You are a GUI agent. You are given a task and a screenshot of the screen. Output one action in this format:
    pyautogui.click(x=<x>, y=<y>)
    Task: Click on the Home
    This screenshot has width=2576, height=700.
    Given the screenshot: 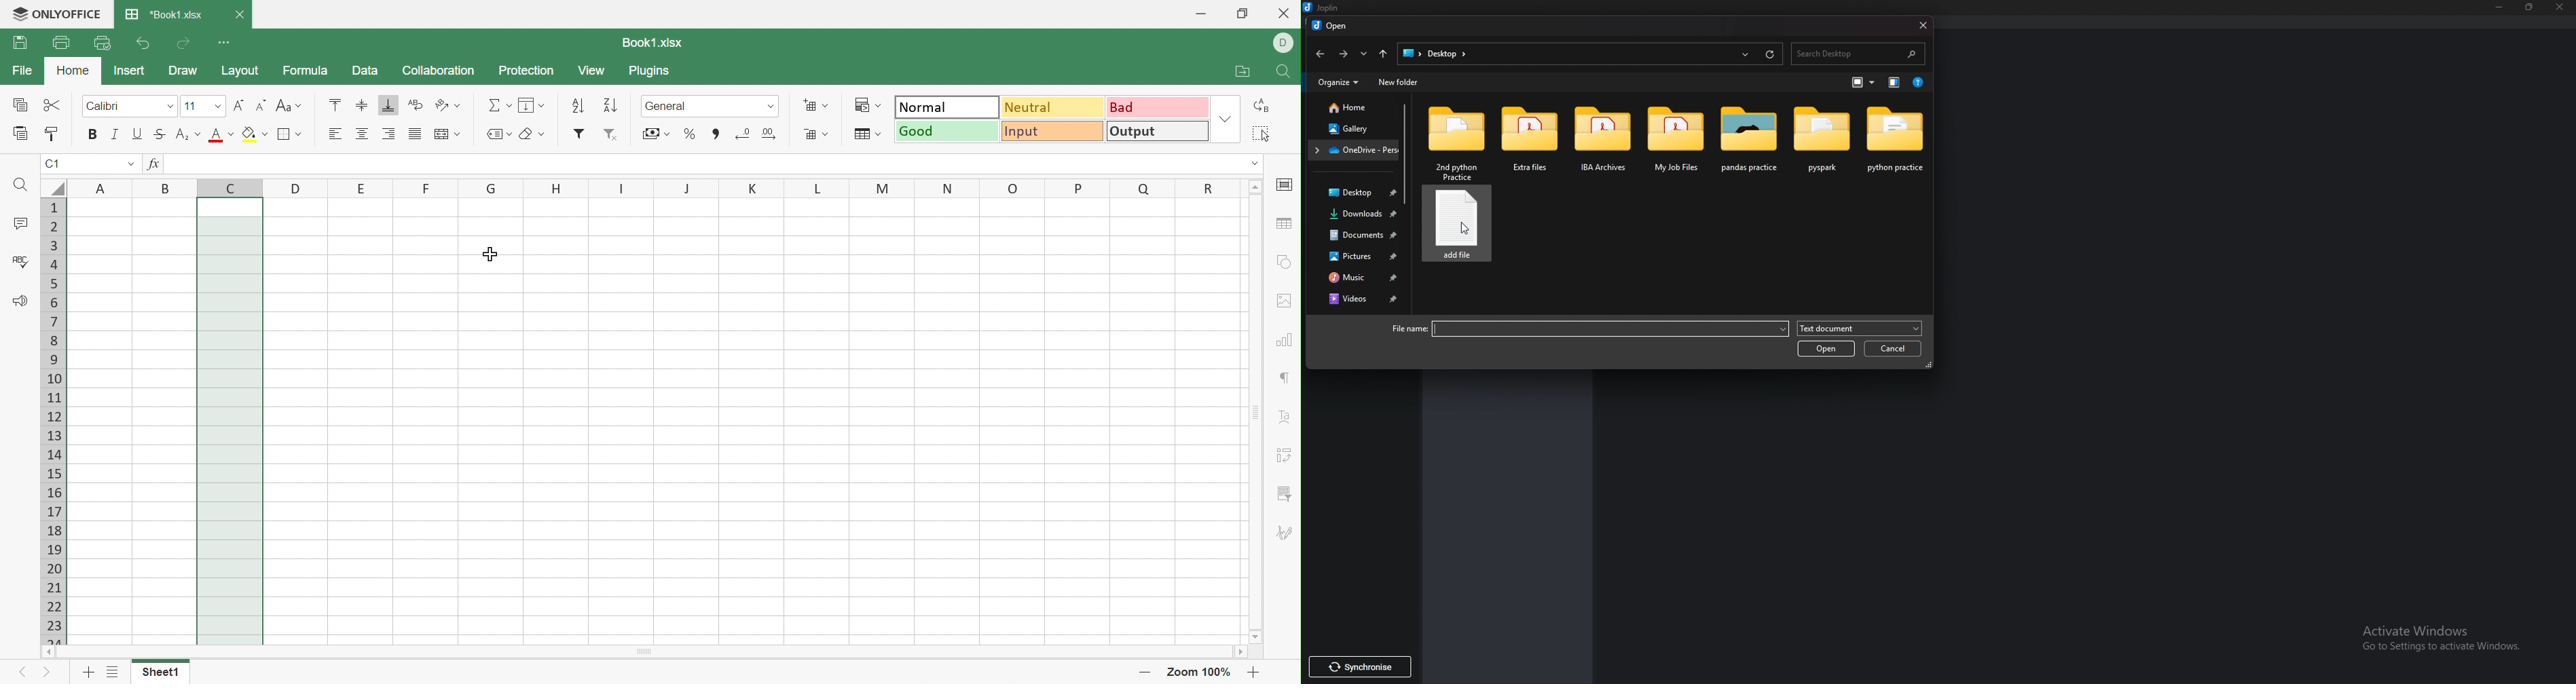 What is the action you would take?
    pyautogui.click(x=1350, y=108)
    